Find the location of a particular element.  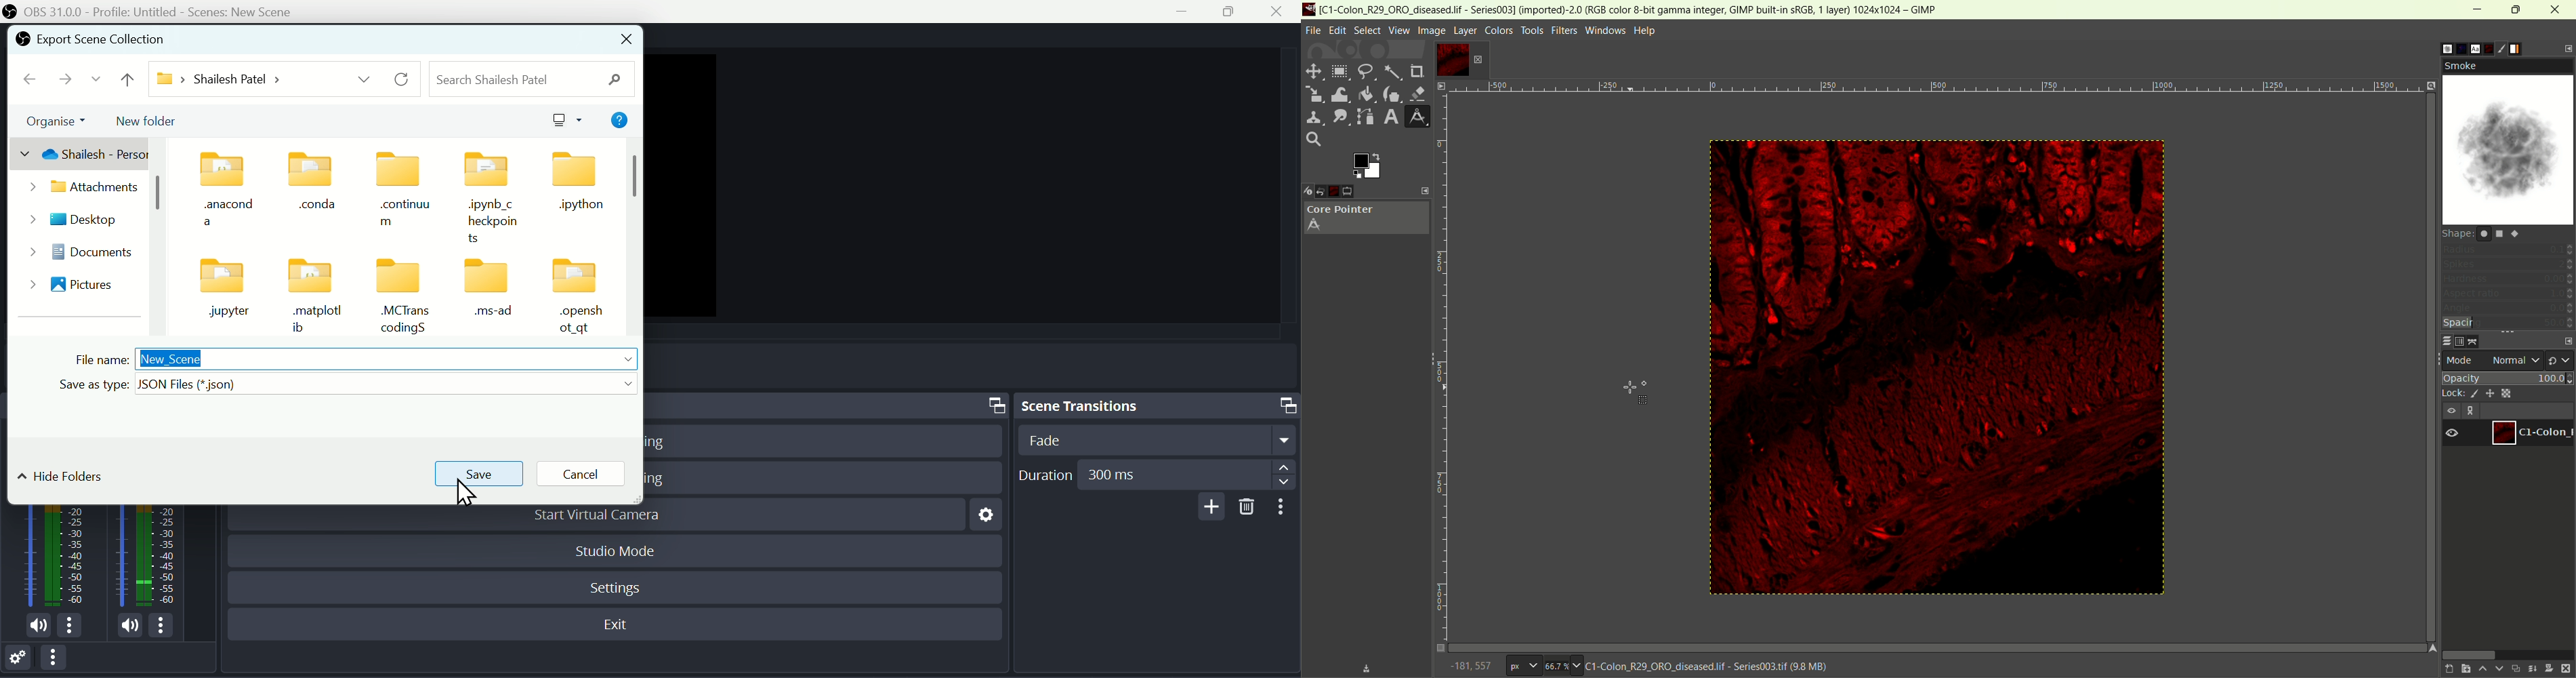

delete is located at coordinates (1247, 507).